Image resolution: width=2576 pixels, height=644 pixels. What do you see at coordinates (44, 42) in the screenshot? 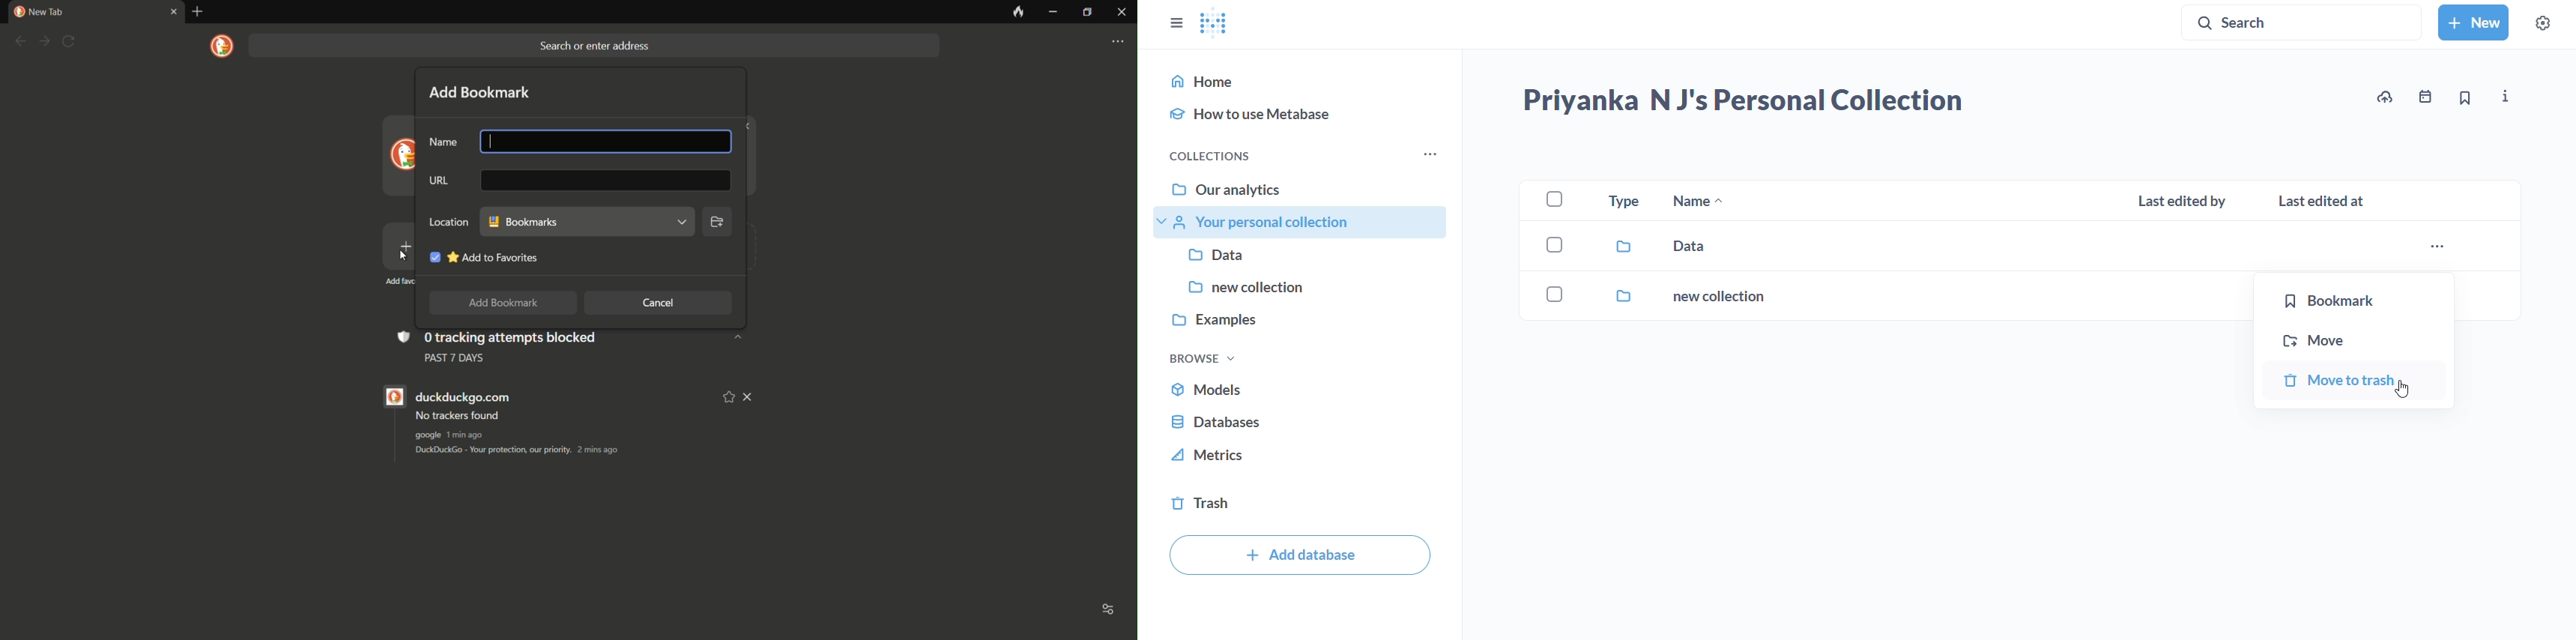
I see `forward` at bounding box center [44, 42].